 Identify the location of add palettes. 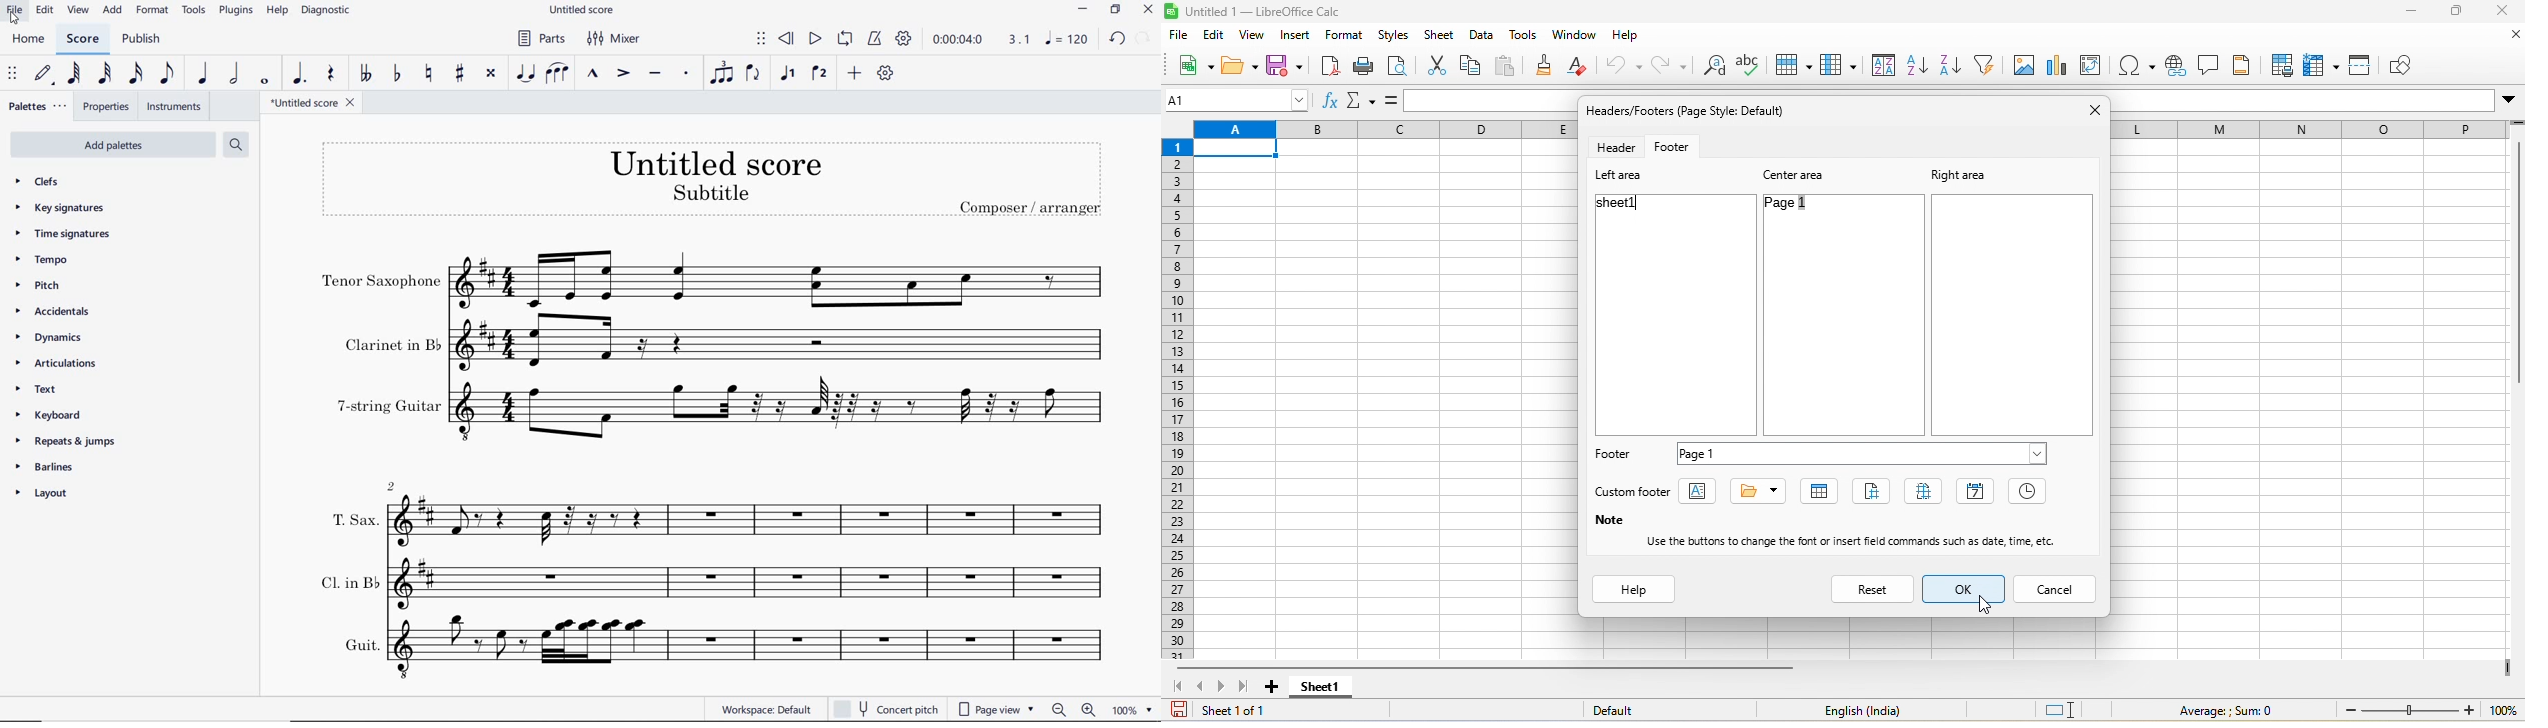
(111, 145).